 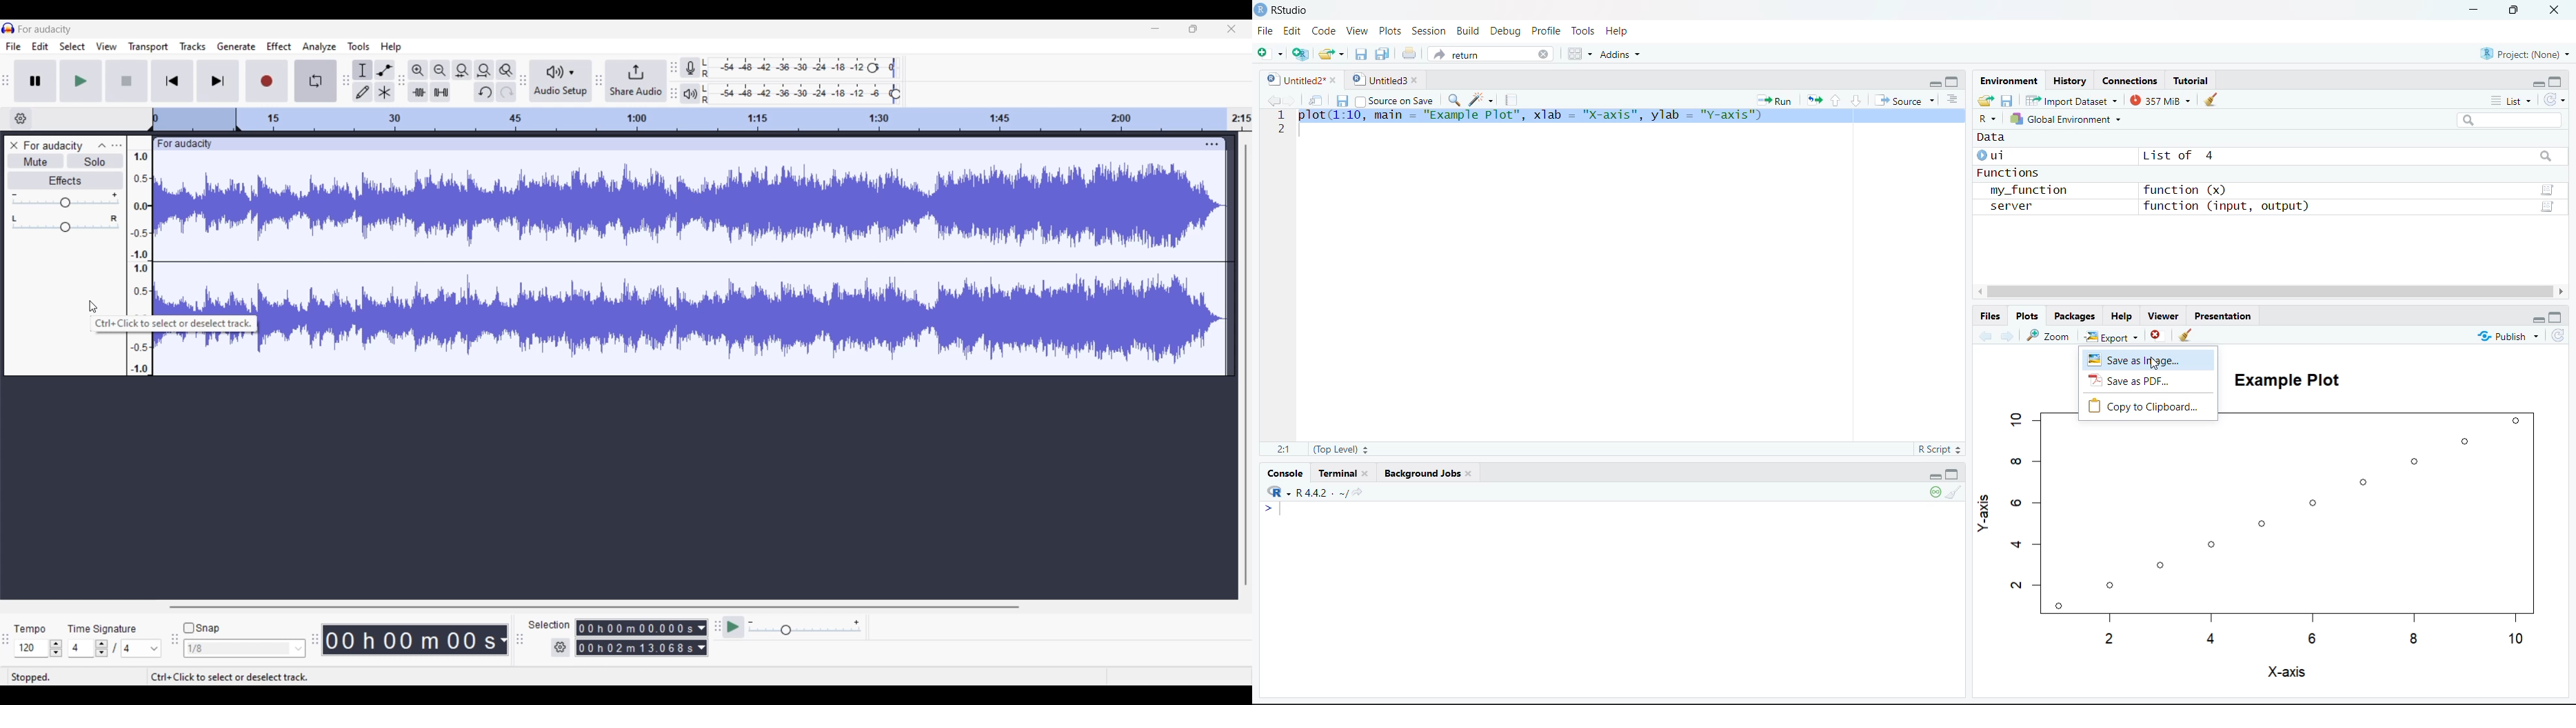 What do you see at coordinates (219, 81) in the screenshot?
I see `Skip/Select to end` at bounding box center [219, 81].